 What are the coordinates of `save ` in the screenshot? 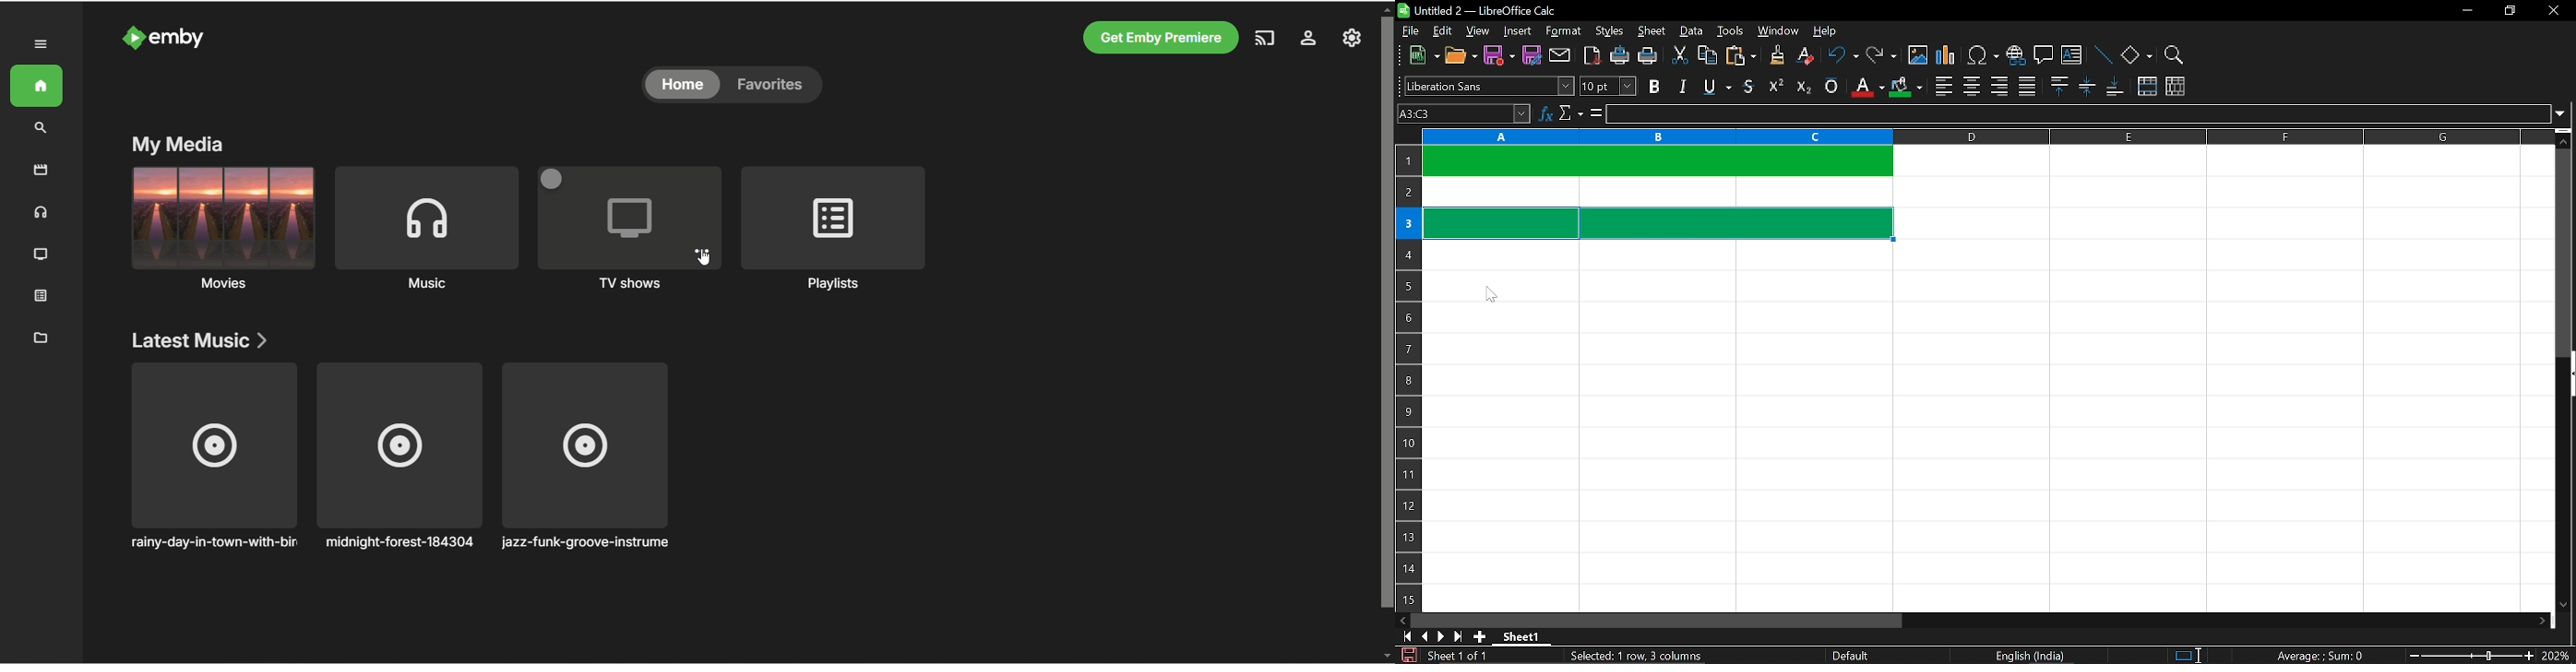 It's located at (1406, 655).